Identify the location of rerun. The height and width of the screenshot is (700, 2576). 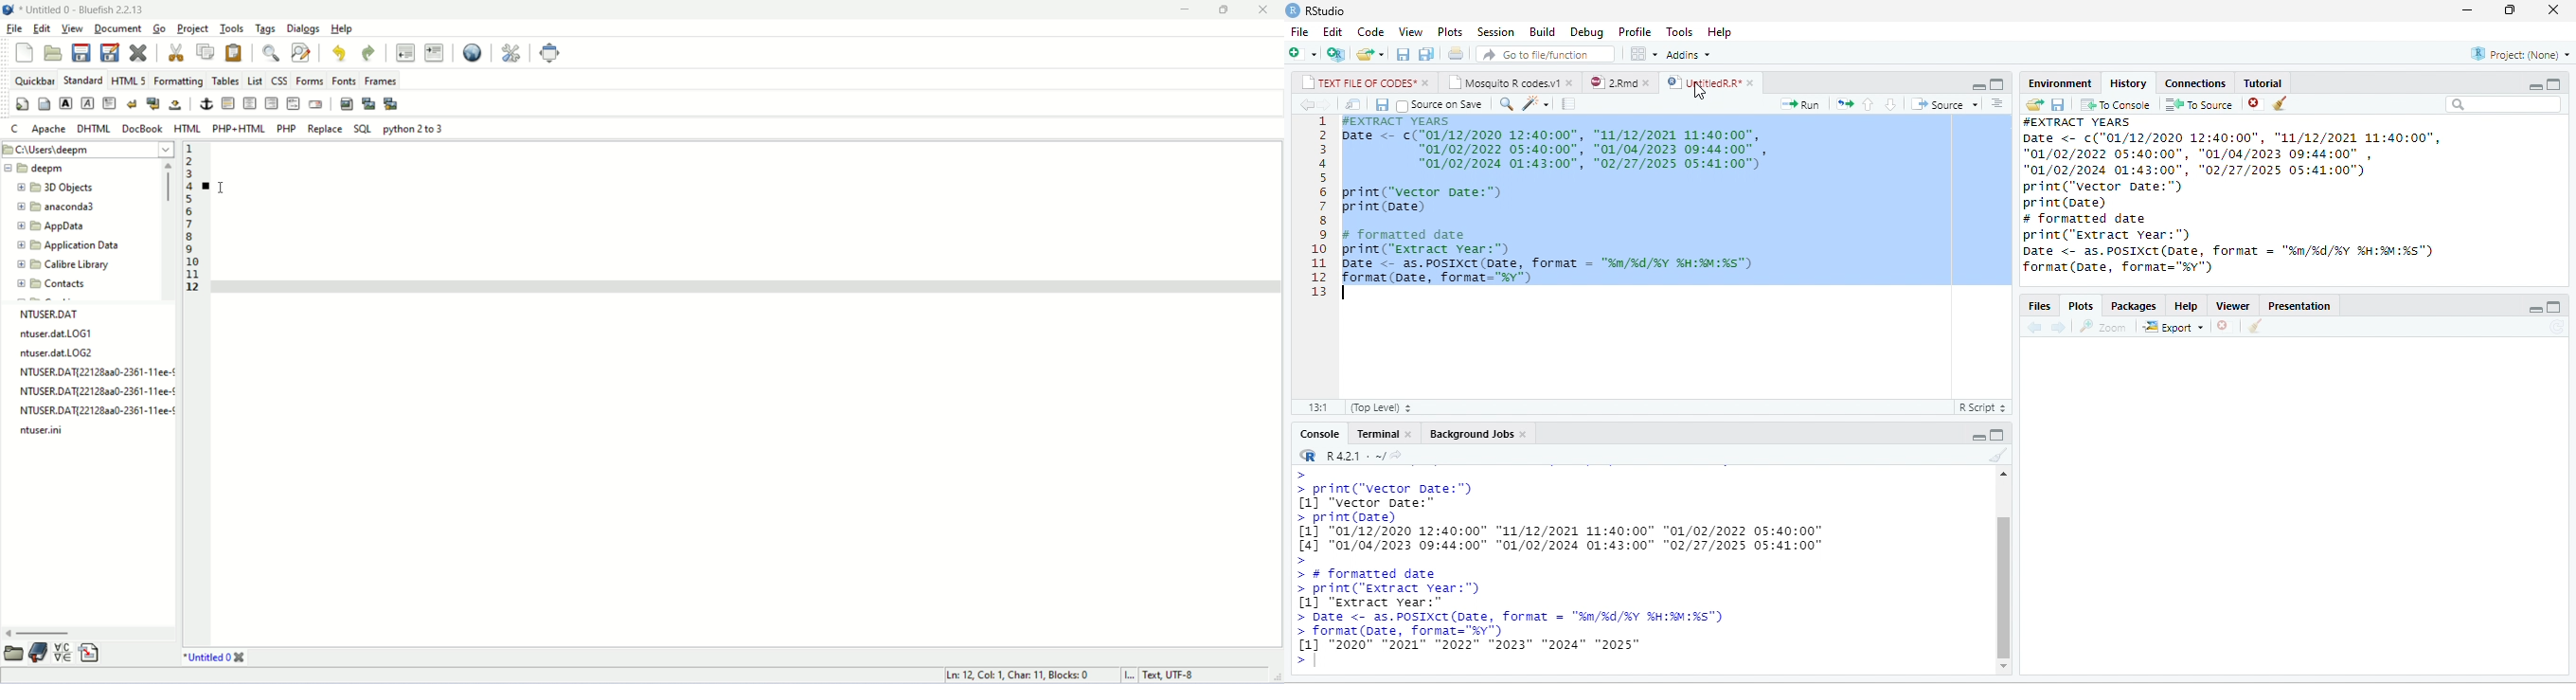
(1844, 103).